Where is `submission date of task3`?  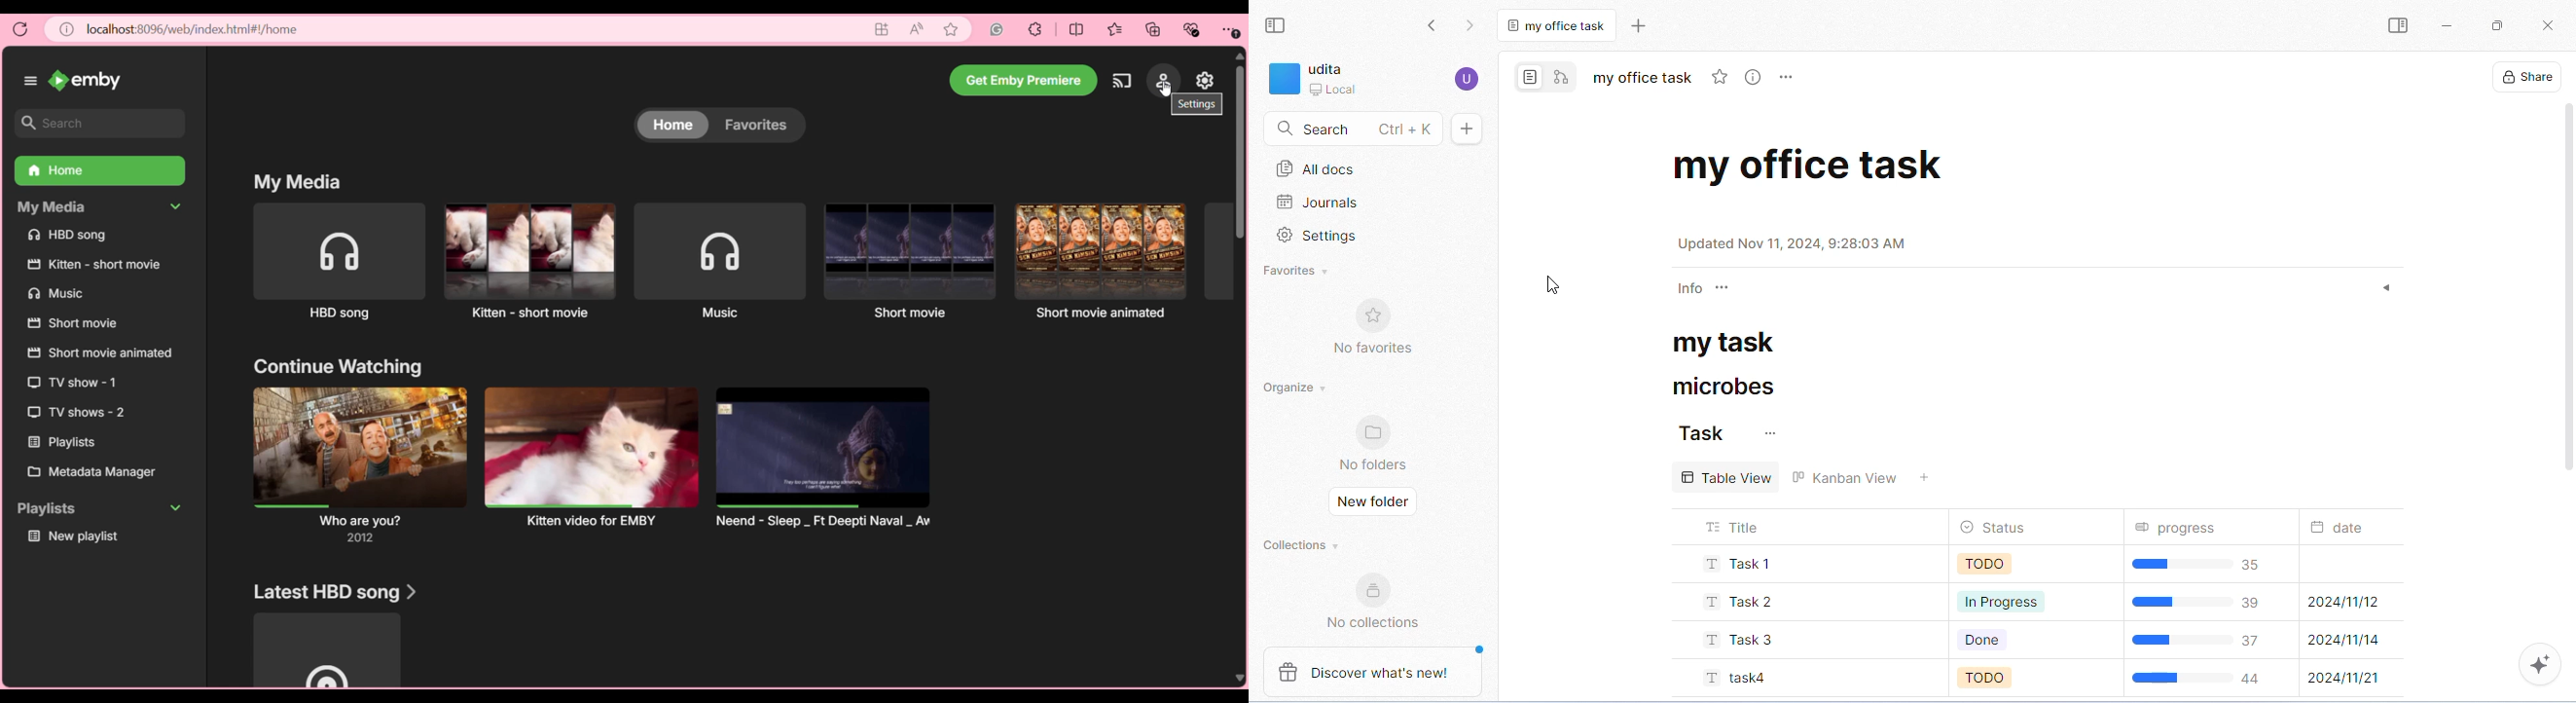
submission date of task3 is located at coordinates (2345, 641).